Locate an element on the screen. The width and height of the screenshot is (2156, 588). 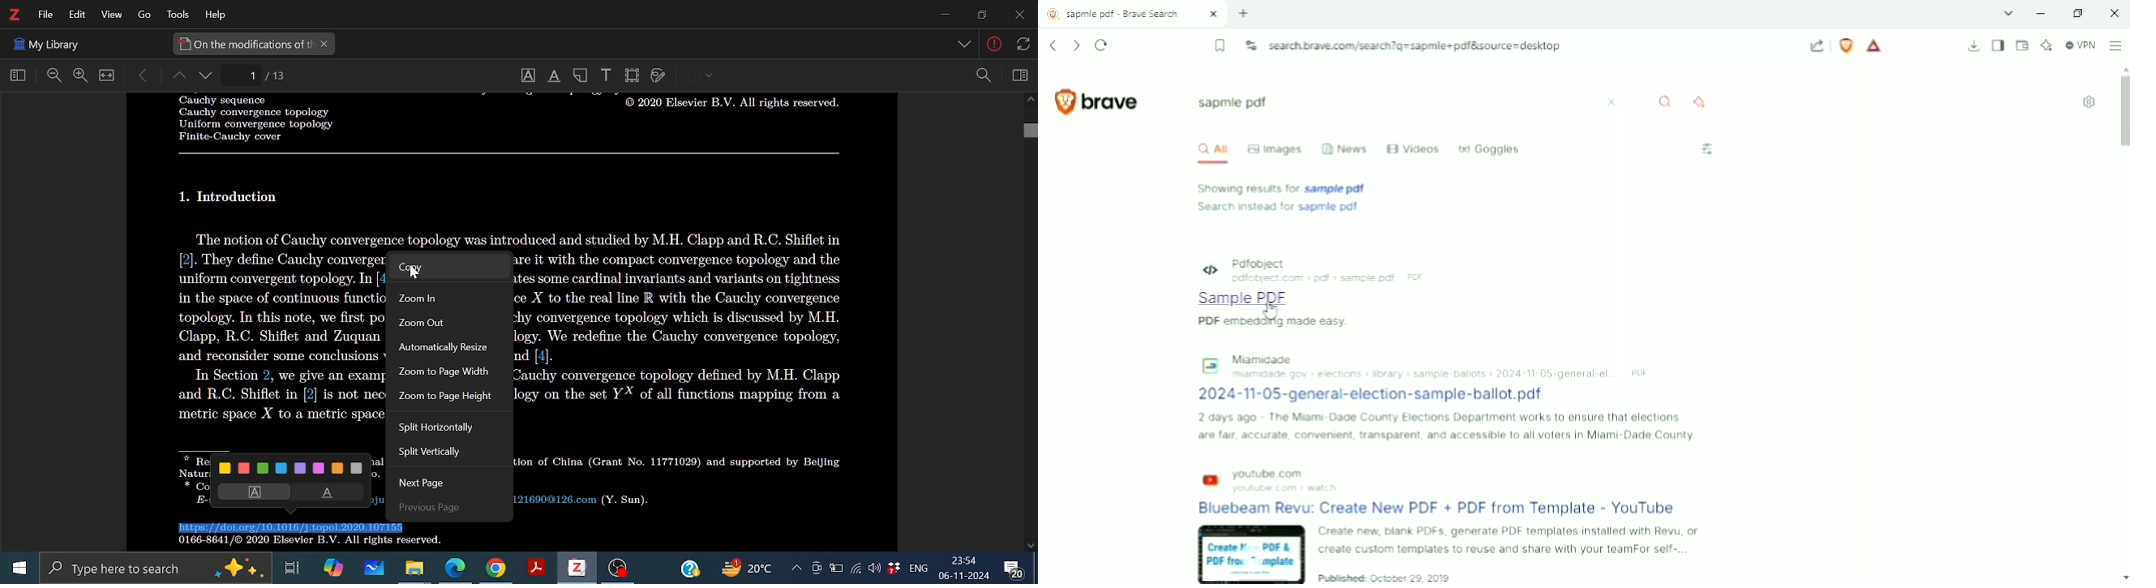
Help is located at coordinates (689, 567).